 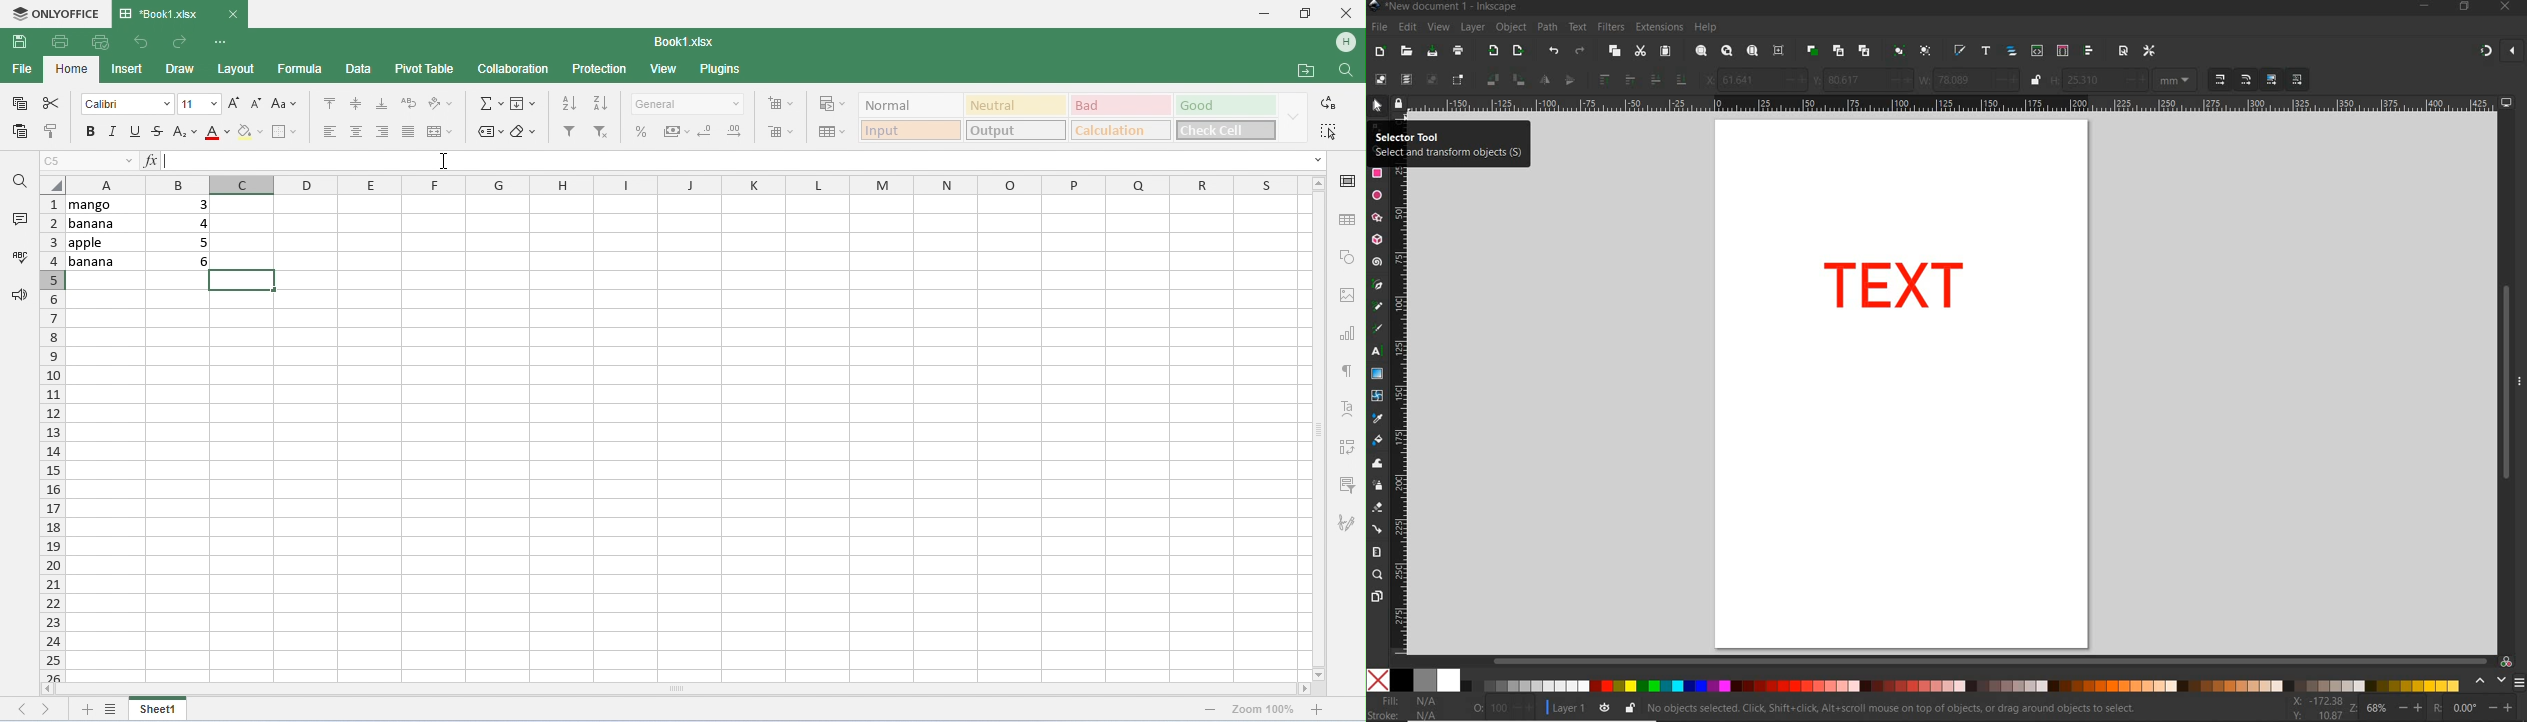 I want to click on paragraph settings, so click(x=1351, y=371).